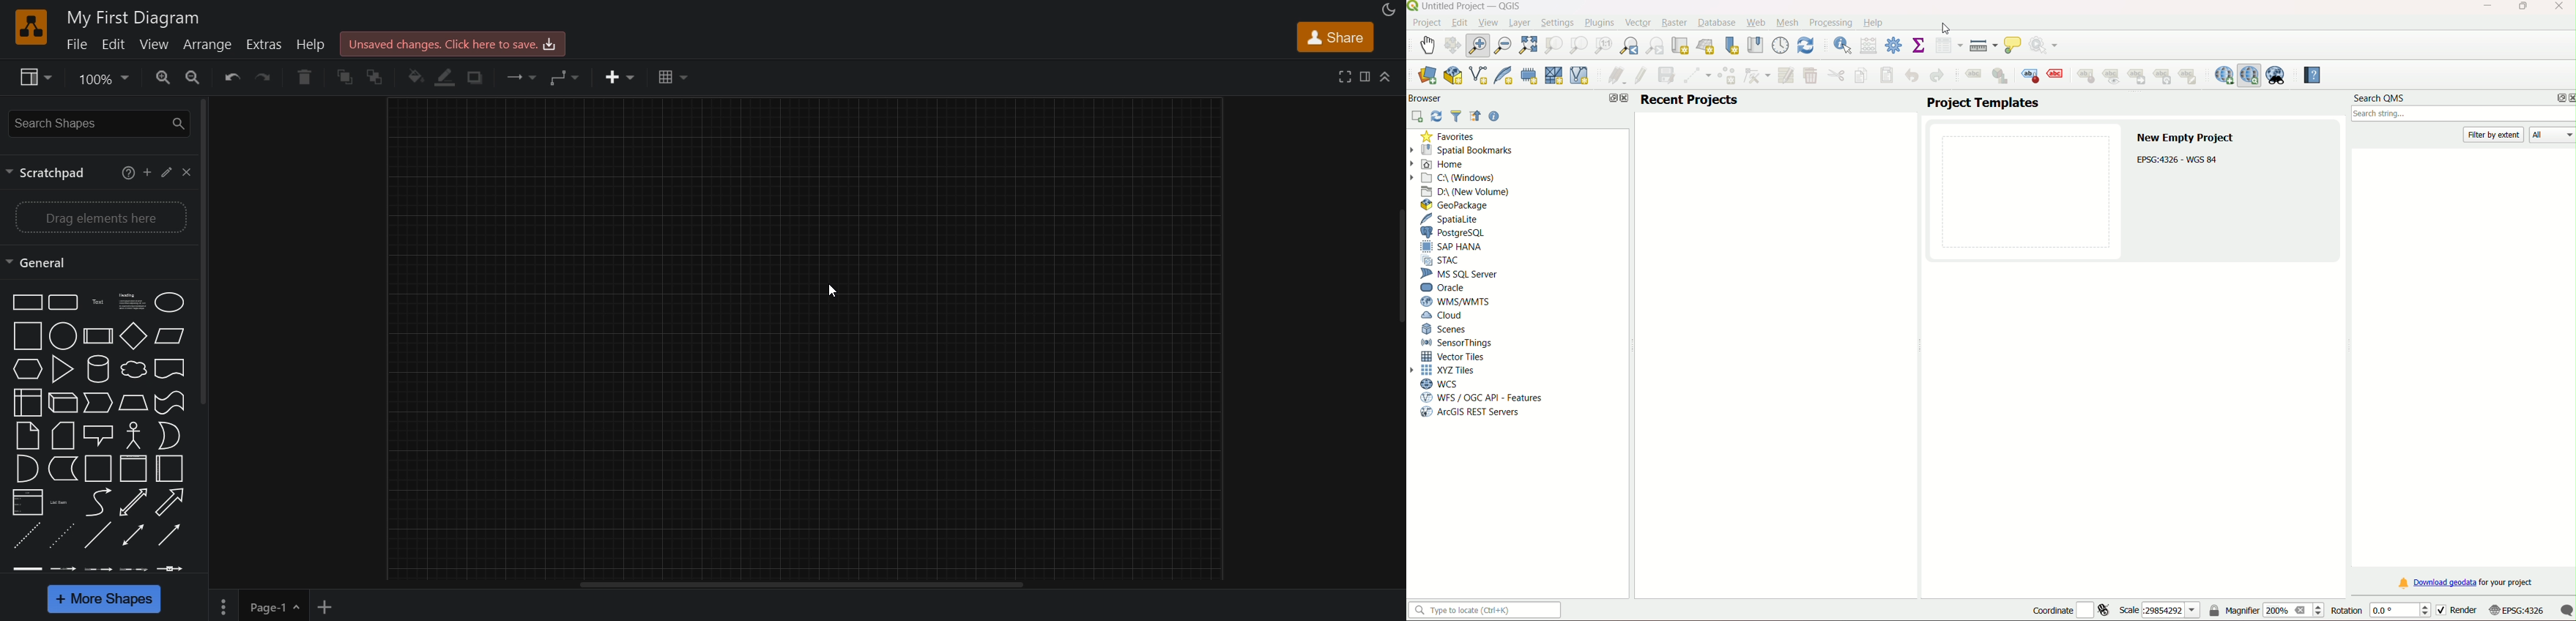 This screenshot has width=2576, height=644. What do you see at coordinates (1459, 23) in the screenshot?
I see `Edit` at bounding box center [1459, 23].